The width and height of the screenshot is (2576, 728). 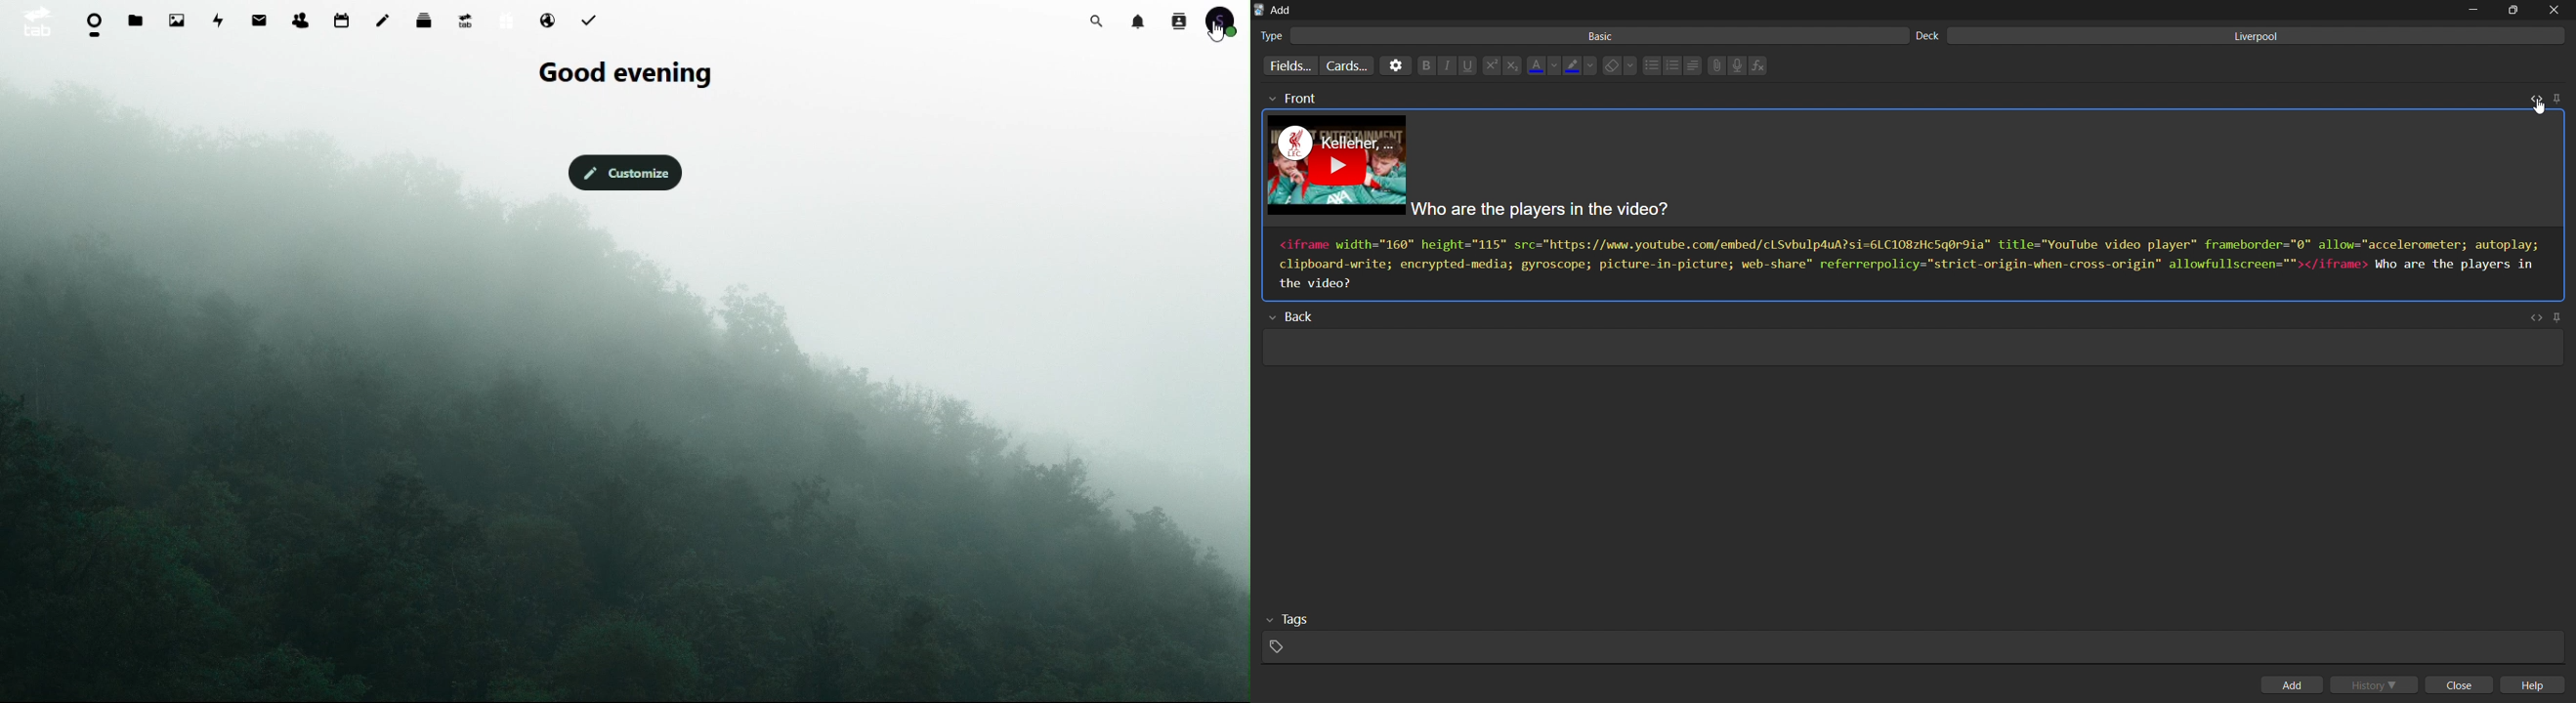 I want to click on add, so click(x=2295, y=684).